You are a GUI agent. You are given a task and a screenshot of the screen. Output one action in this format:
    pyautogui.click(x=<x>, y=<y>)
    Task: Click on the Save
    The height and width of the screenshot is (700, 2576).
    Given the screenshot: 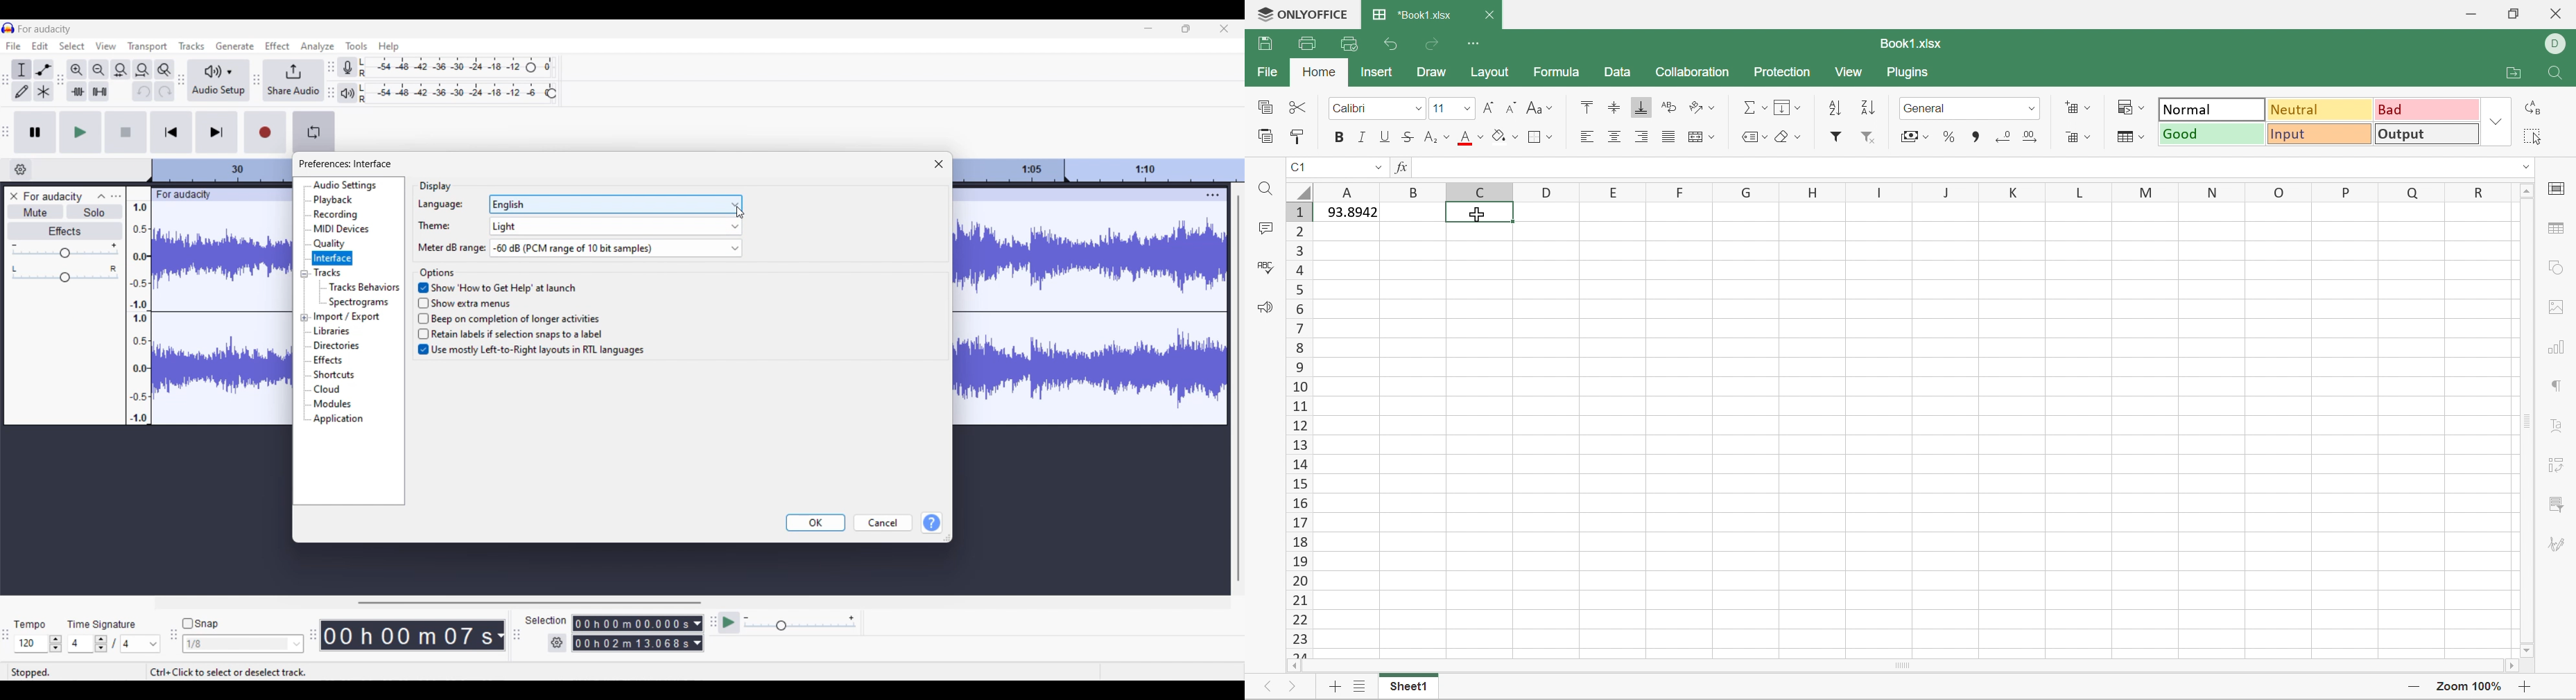 What is the action you would take?
    pyautogui.click(x=1263, y=44)
    